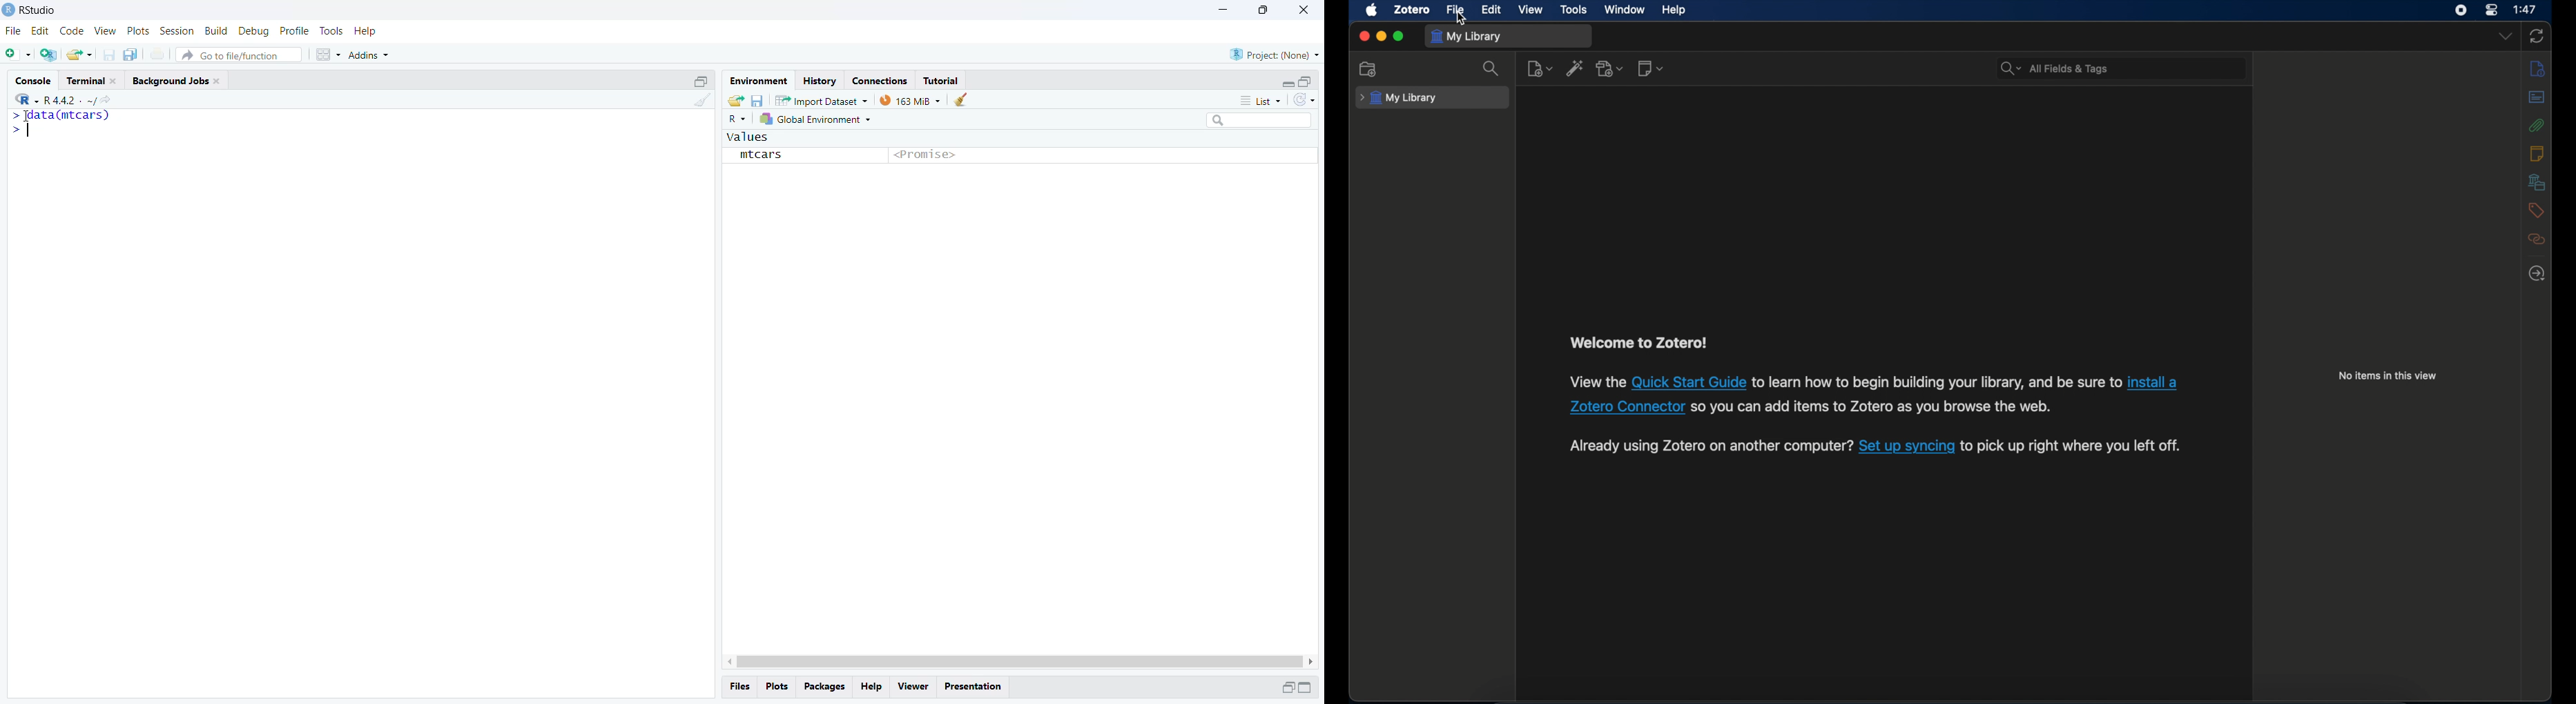 This screenshot has height=728, width=2576. I want to click on Go to file/function, so click(238, 55).